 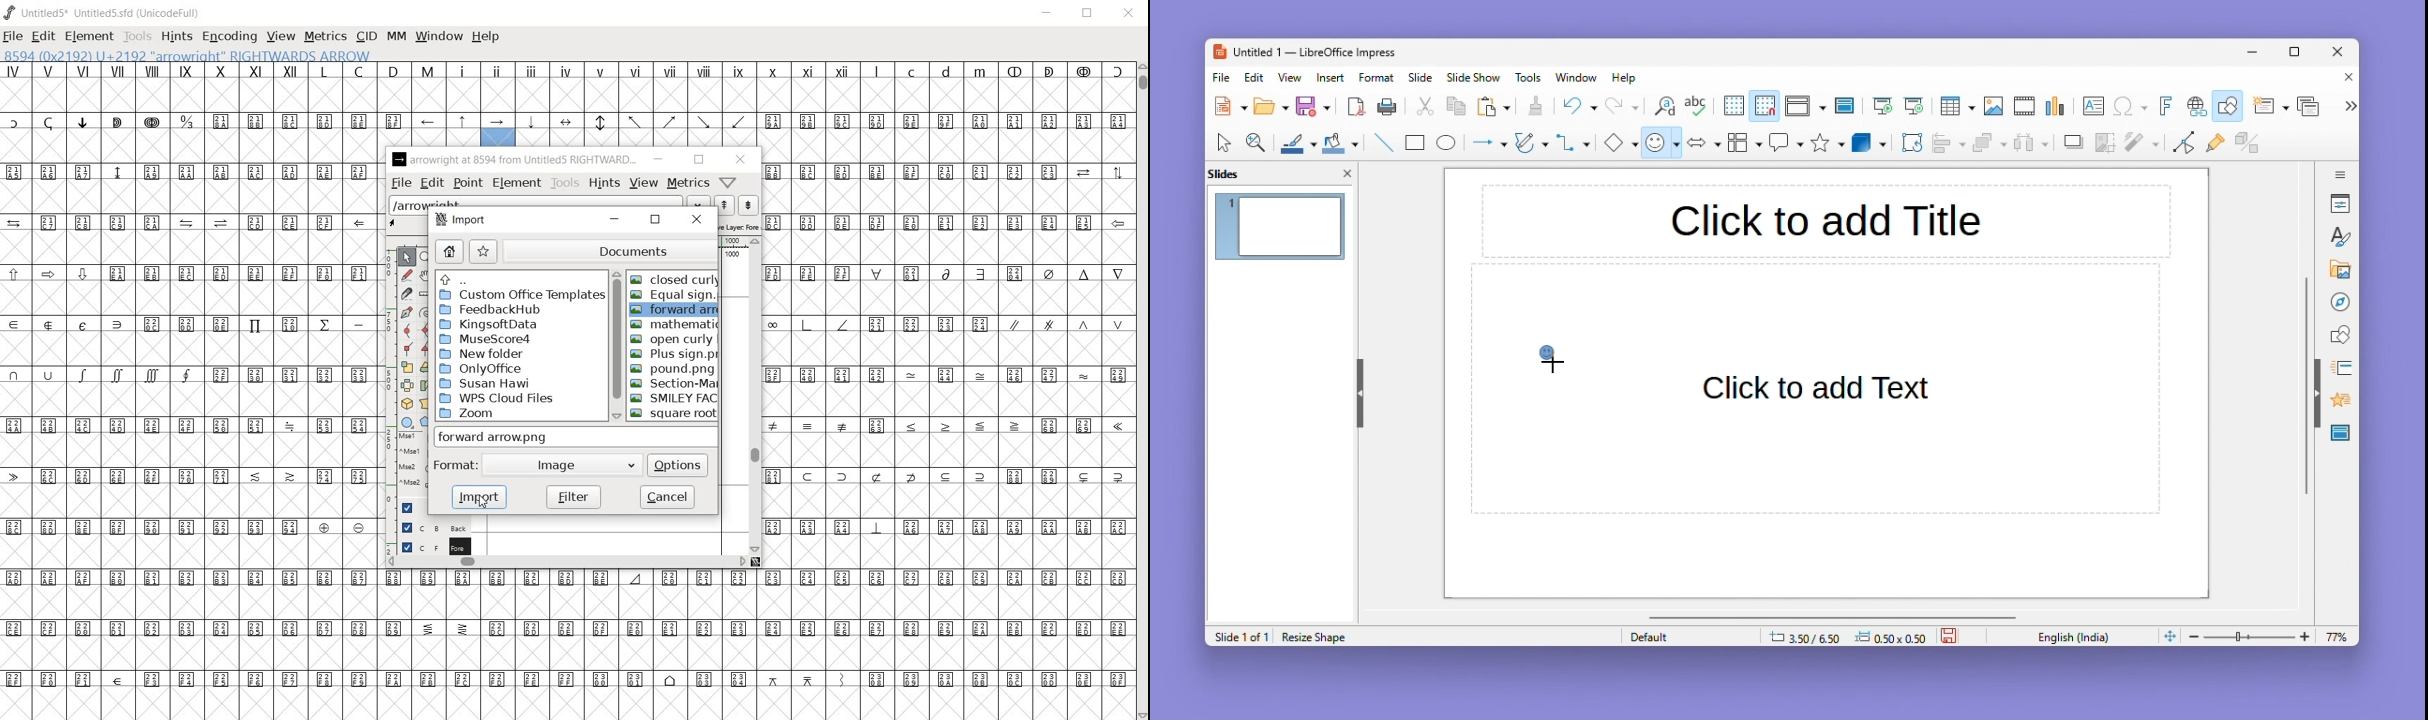 What do you see at coordinates (2306, 386) in the screenshot?
I see `Vertical scroll bar` at bounding box center [2306, 386].